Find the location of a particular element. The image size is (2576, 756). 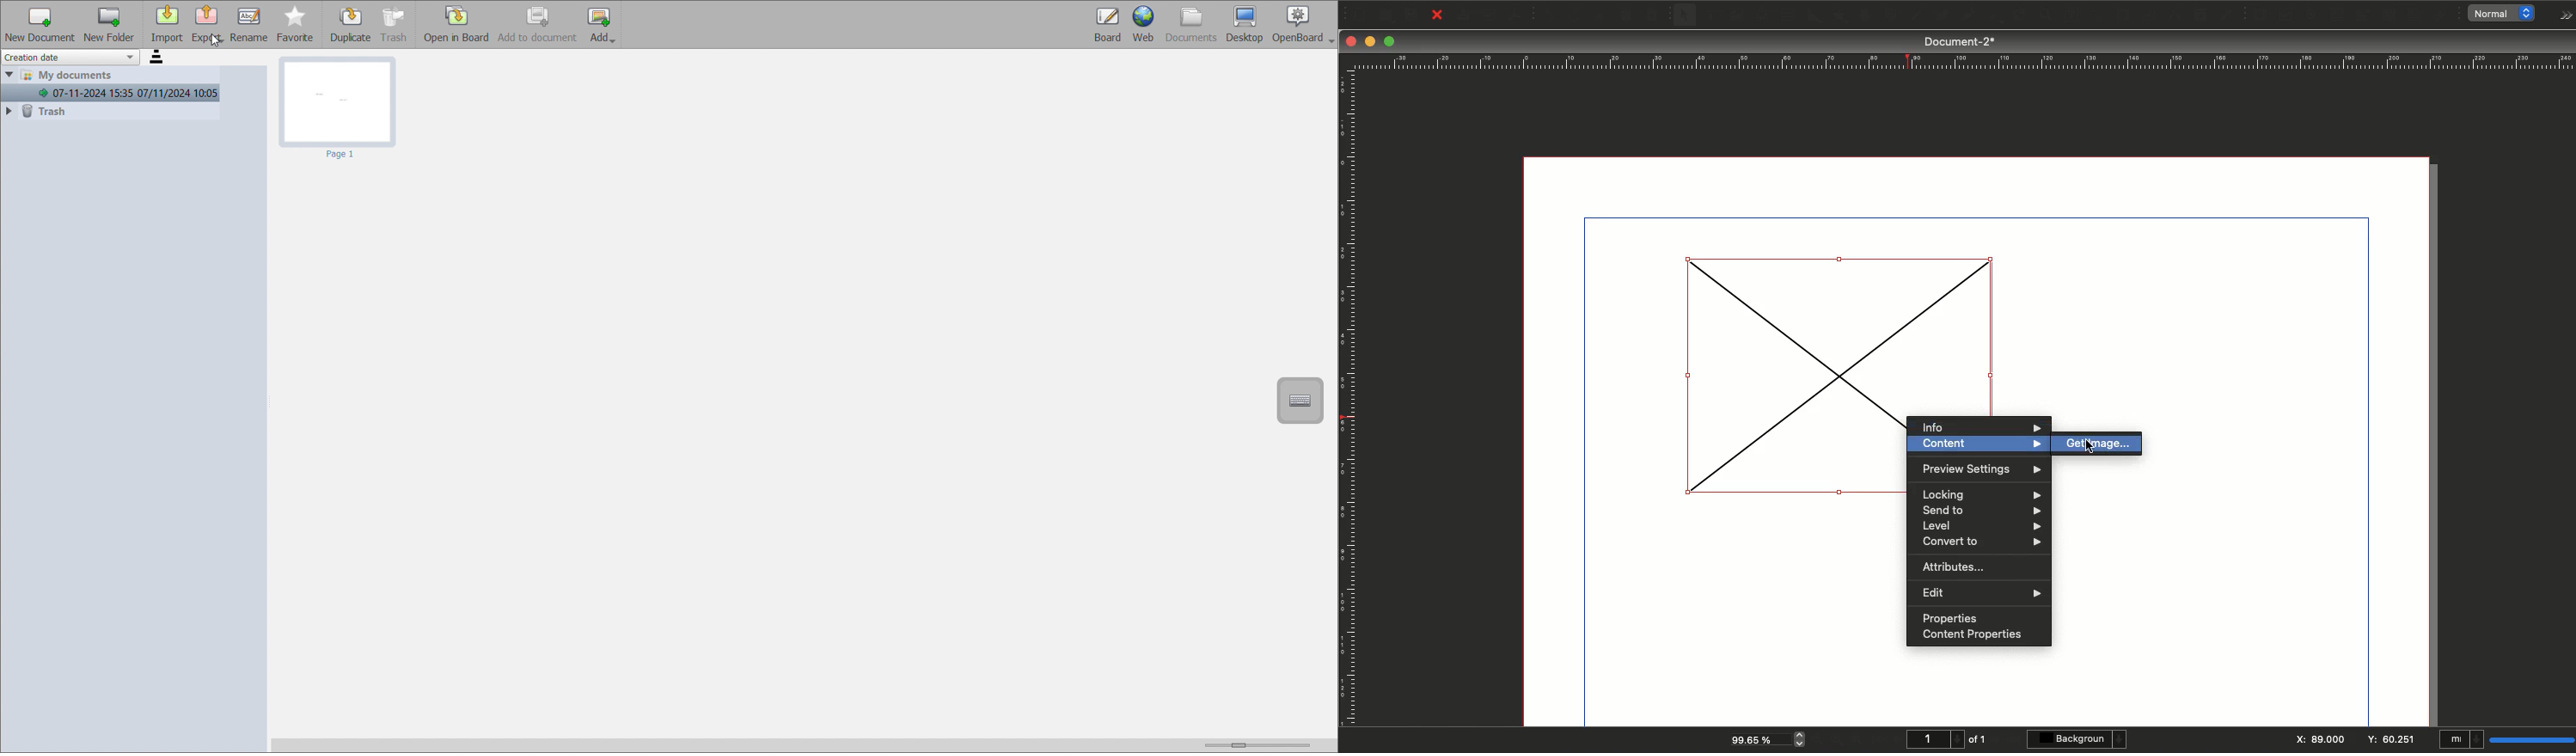

Arc is located at coordinates (1864, 16).